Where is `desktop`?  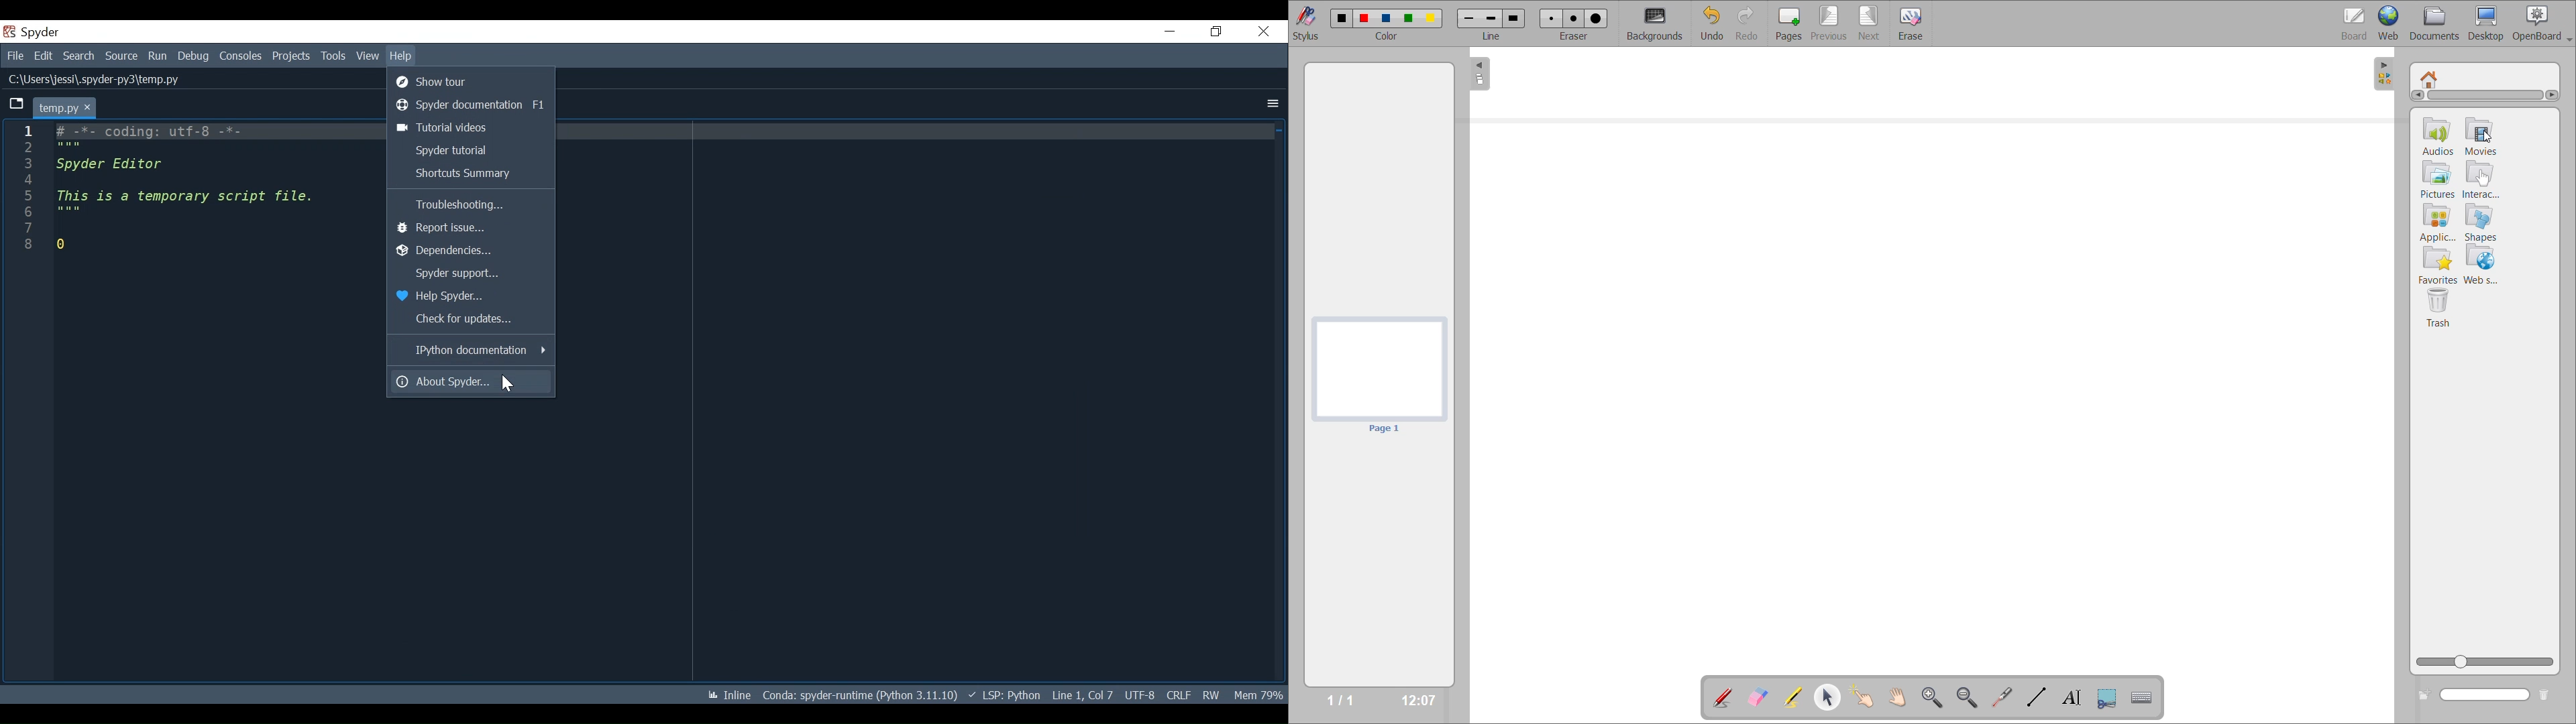
desktop is located at coordinates (2486, 23).